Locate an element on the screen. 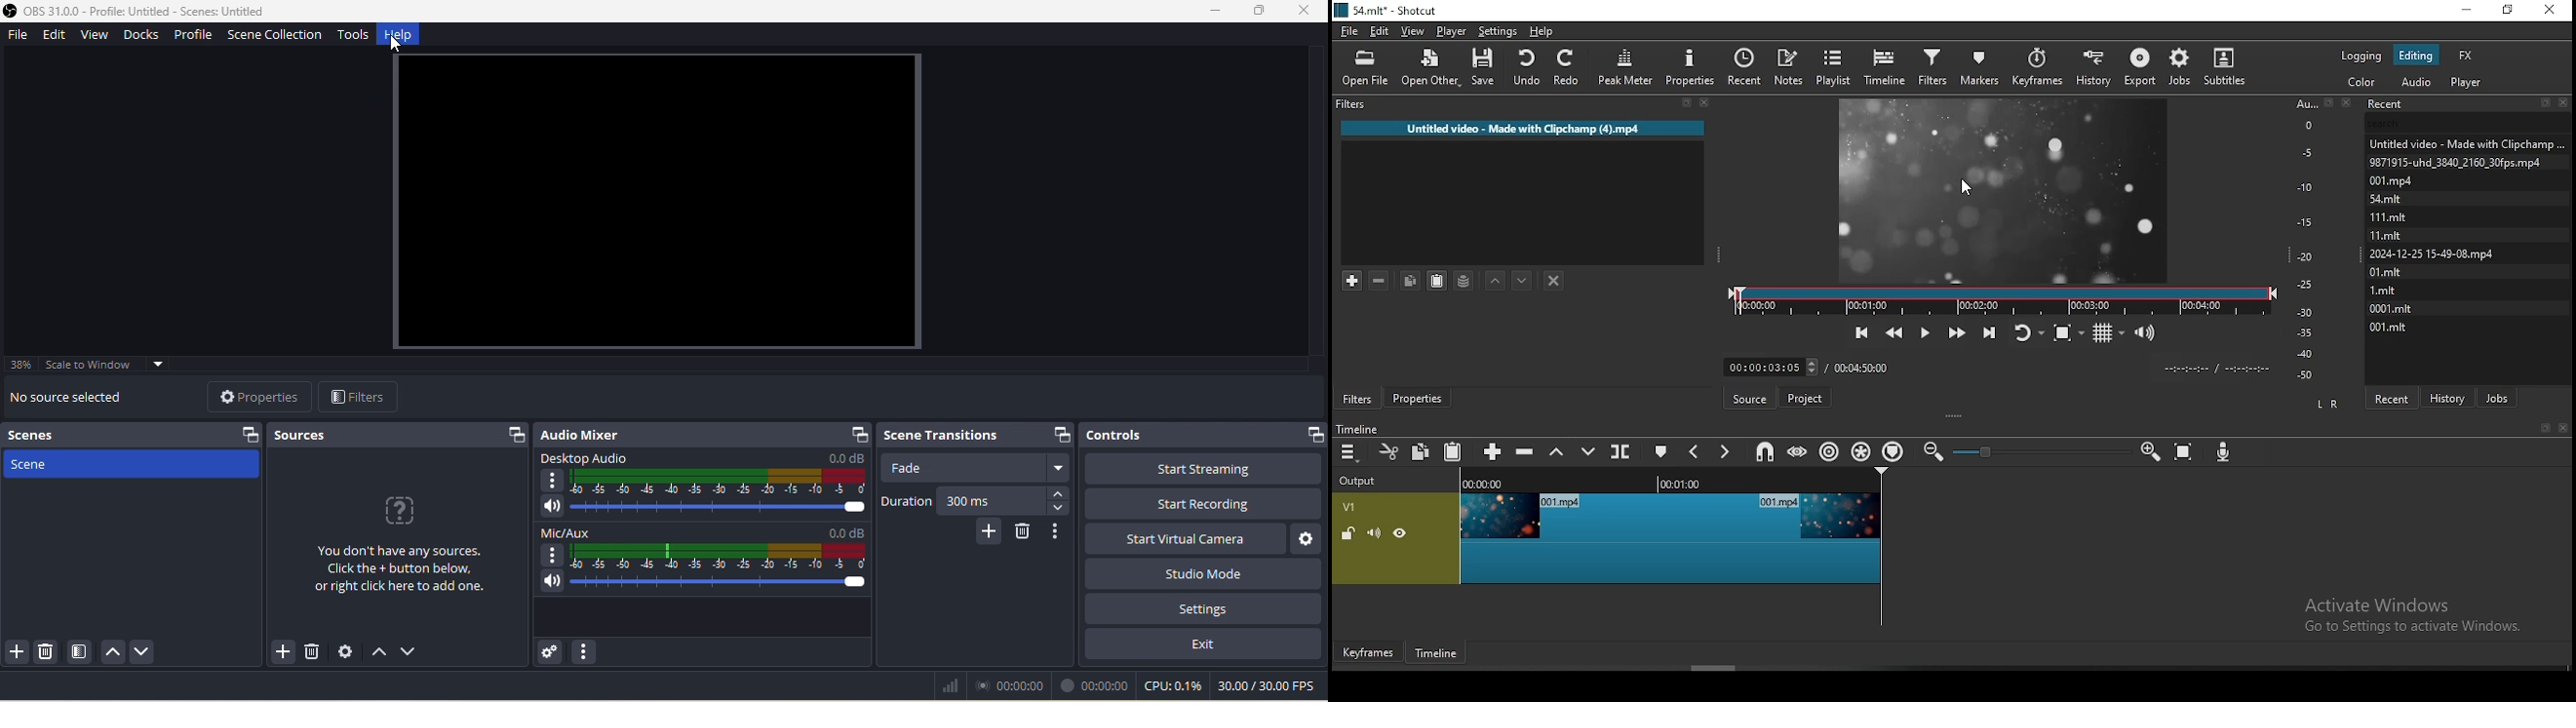  scale is located at coordinates (2308, 241).